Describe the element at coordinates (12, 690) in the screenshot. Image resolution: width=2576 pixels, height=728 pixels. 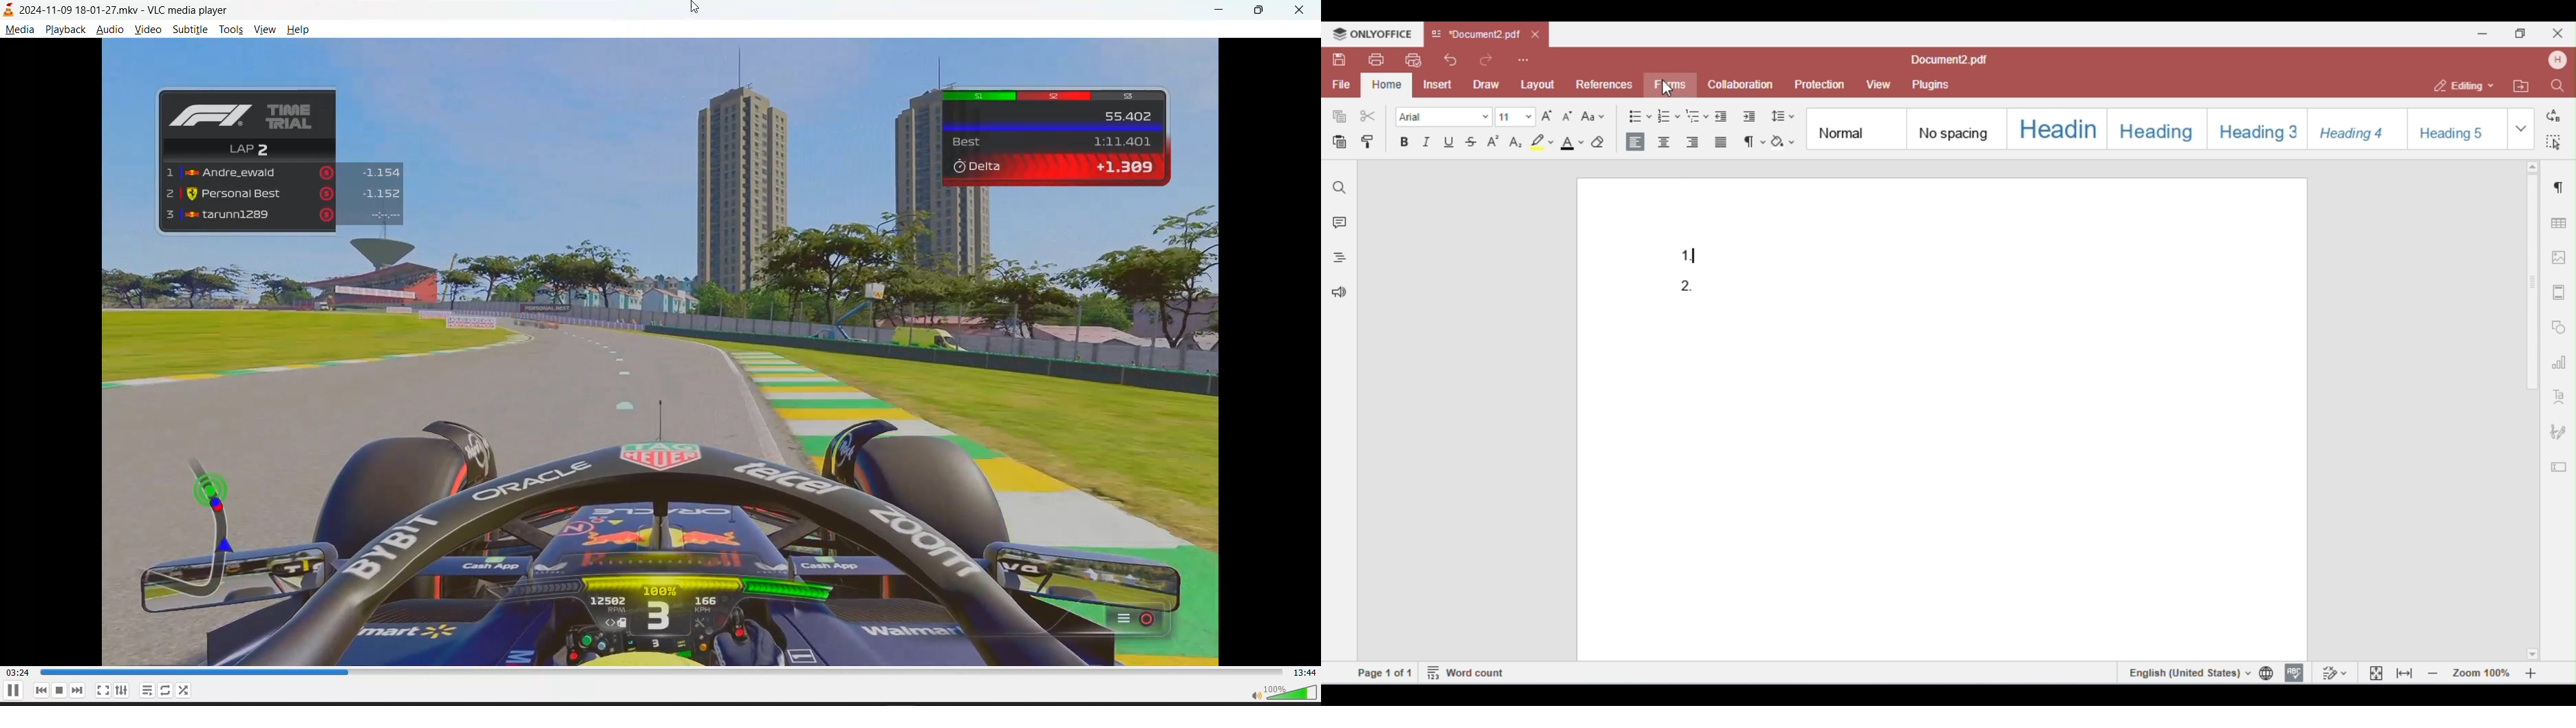
I see `pause` at that location.